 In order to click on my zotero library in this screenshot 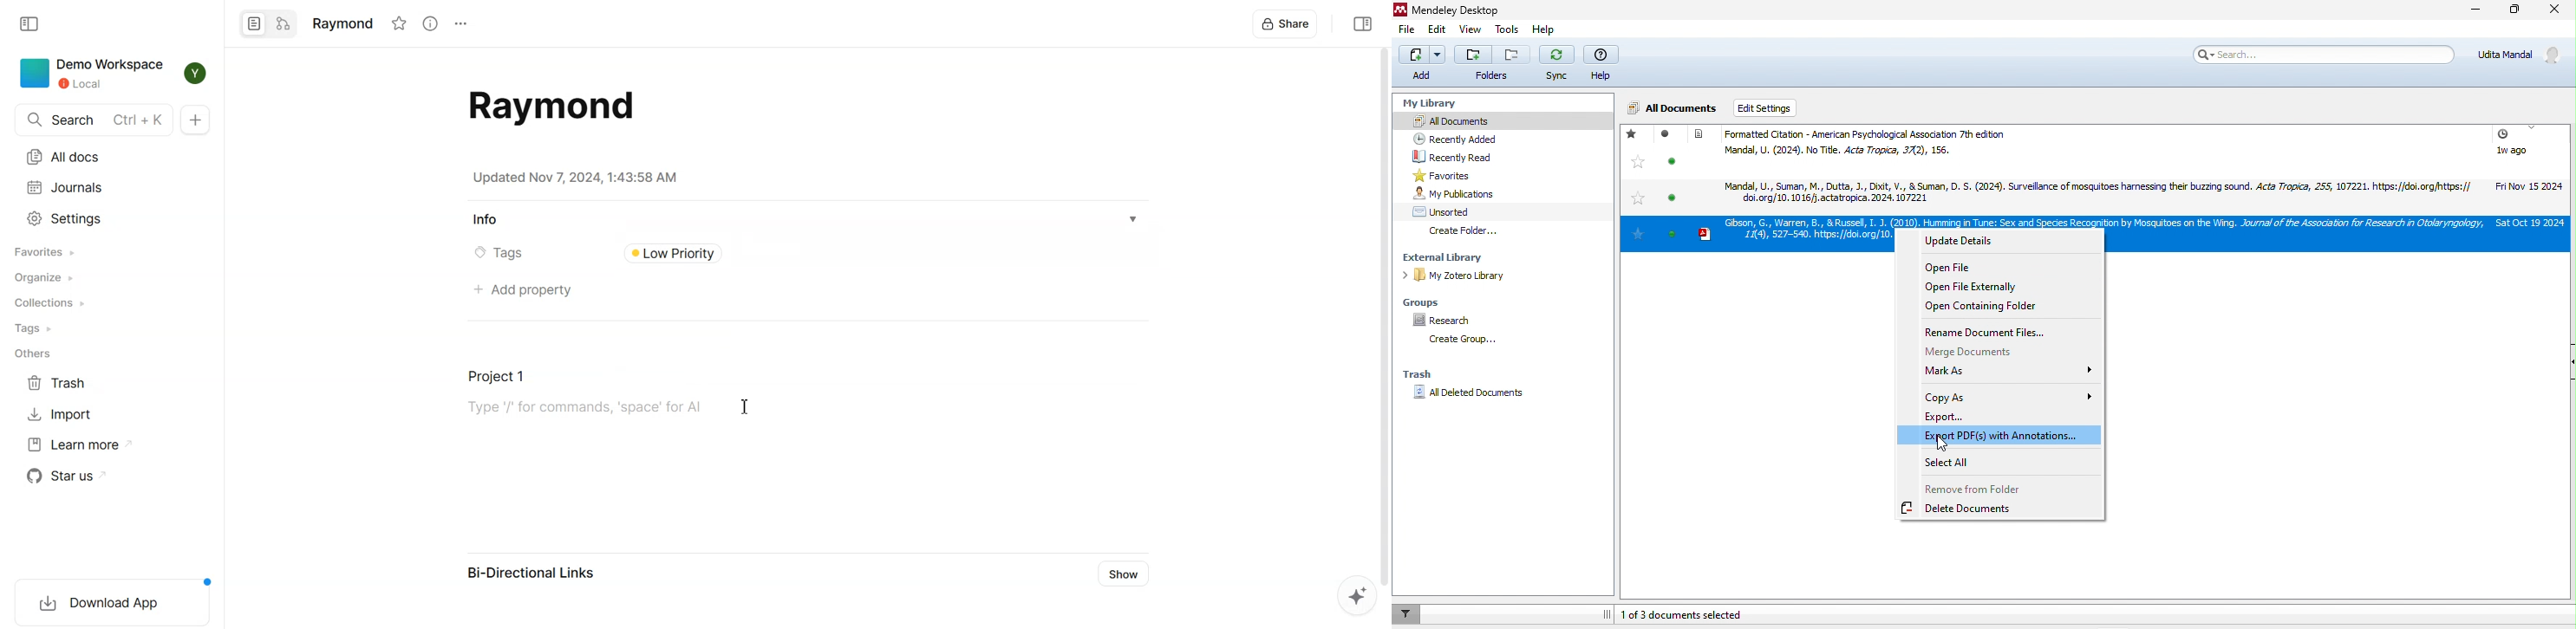, I will do `click(1458, 276)`.